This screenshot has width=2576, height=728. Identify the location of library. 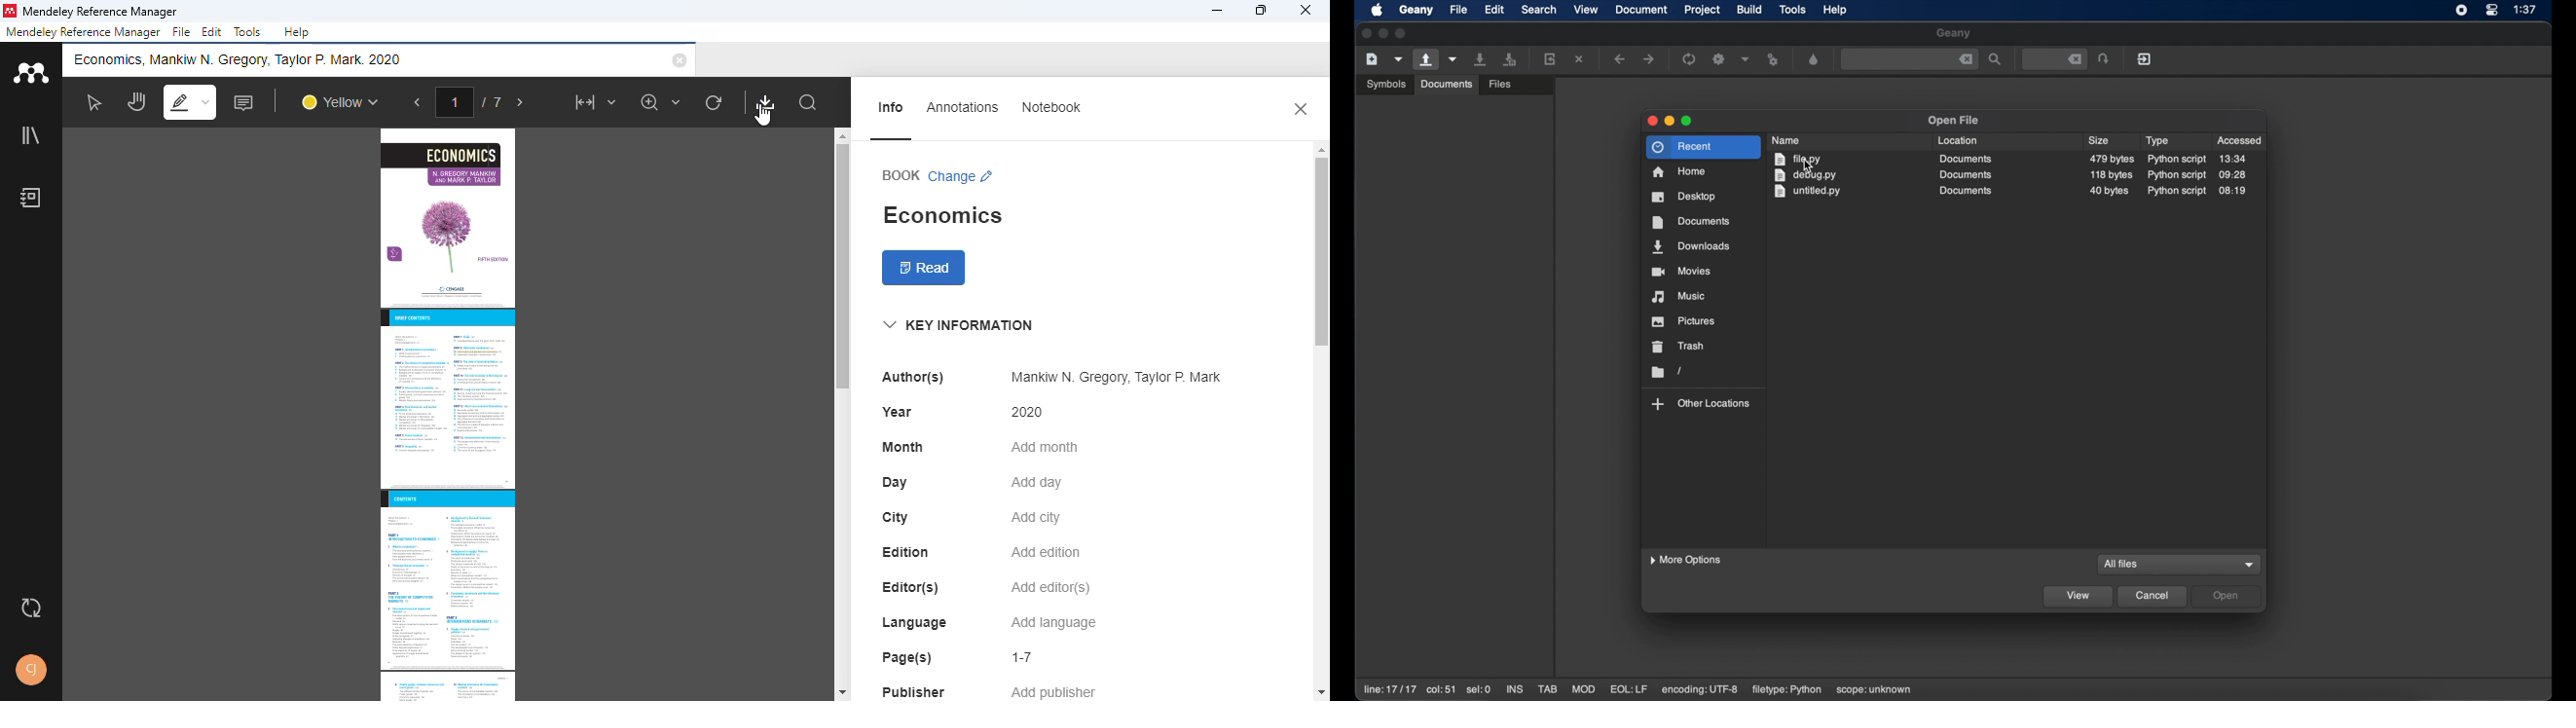
(29, 133).